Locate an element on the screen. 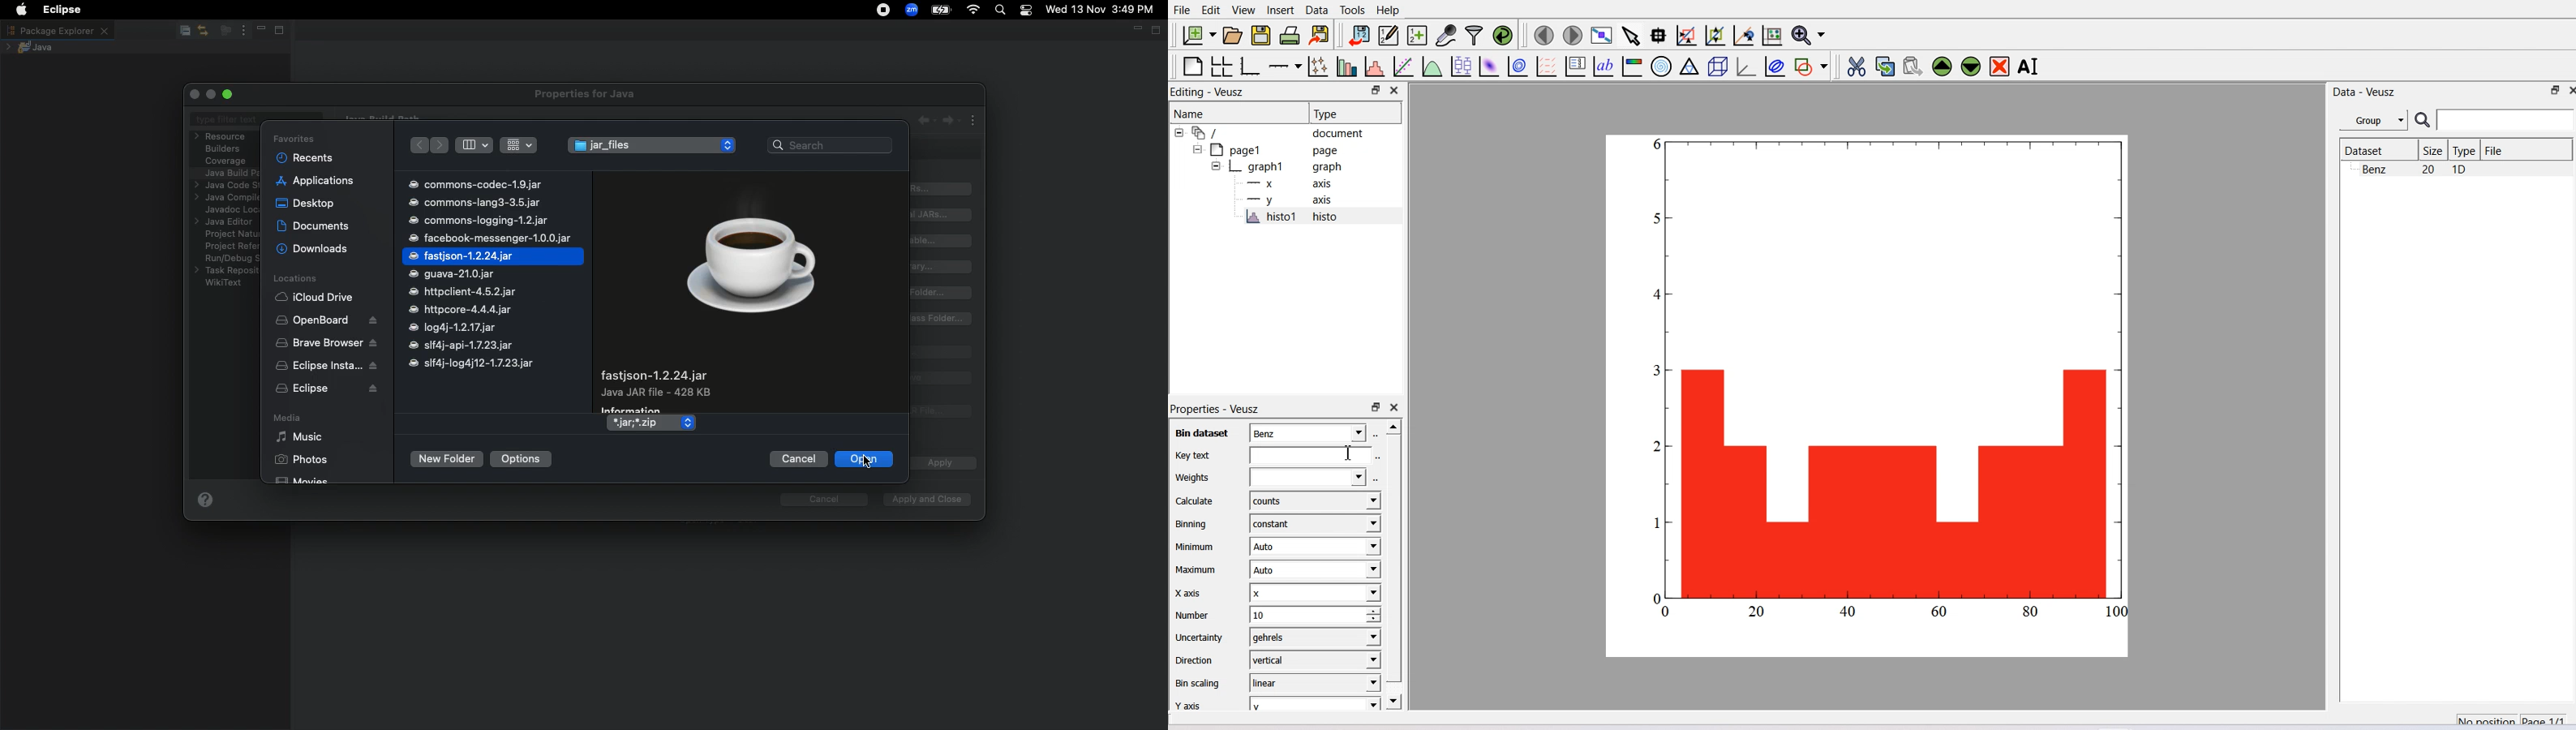 This screenshot has height=756, width=2576. View plot full screen is located at coordinates (1603, 36).